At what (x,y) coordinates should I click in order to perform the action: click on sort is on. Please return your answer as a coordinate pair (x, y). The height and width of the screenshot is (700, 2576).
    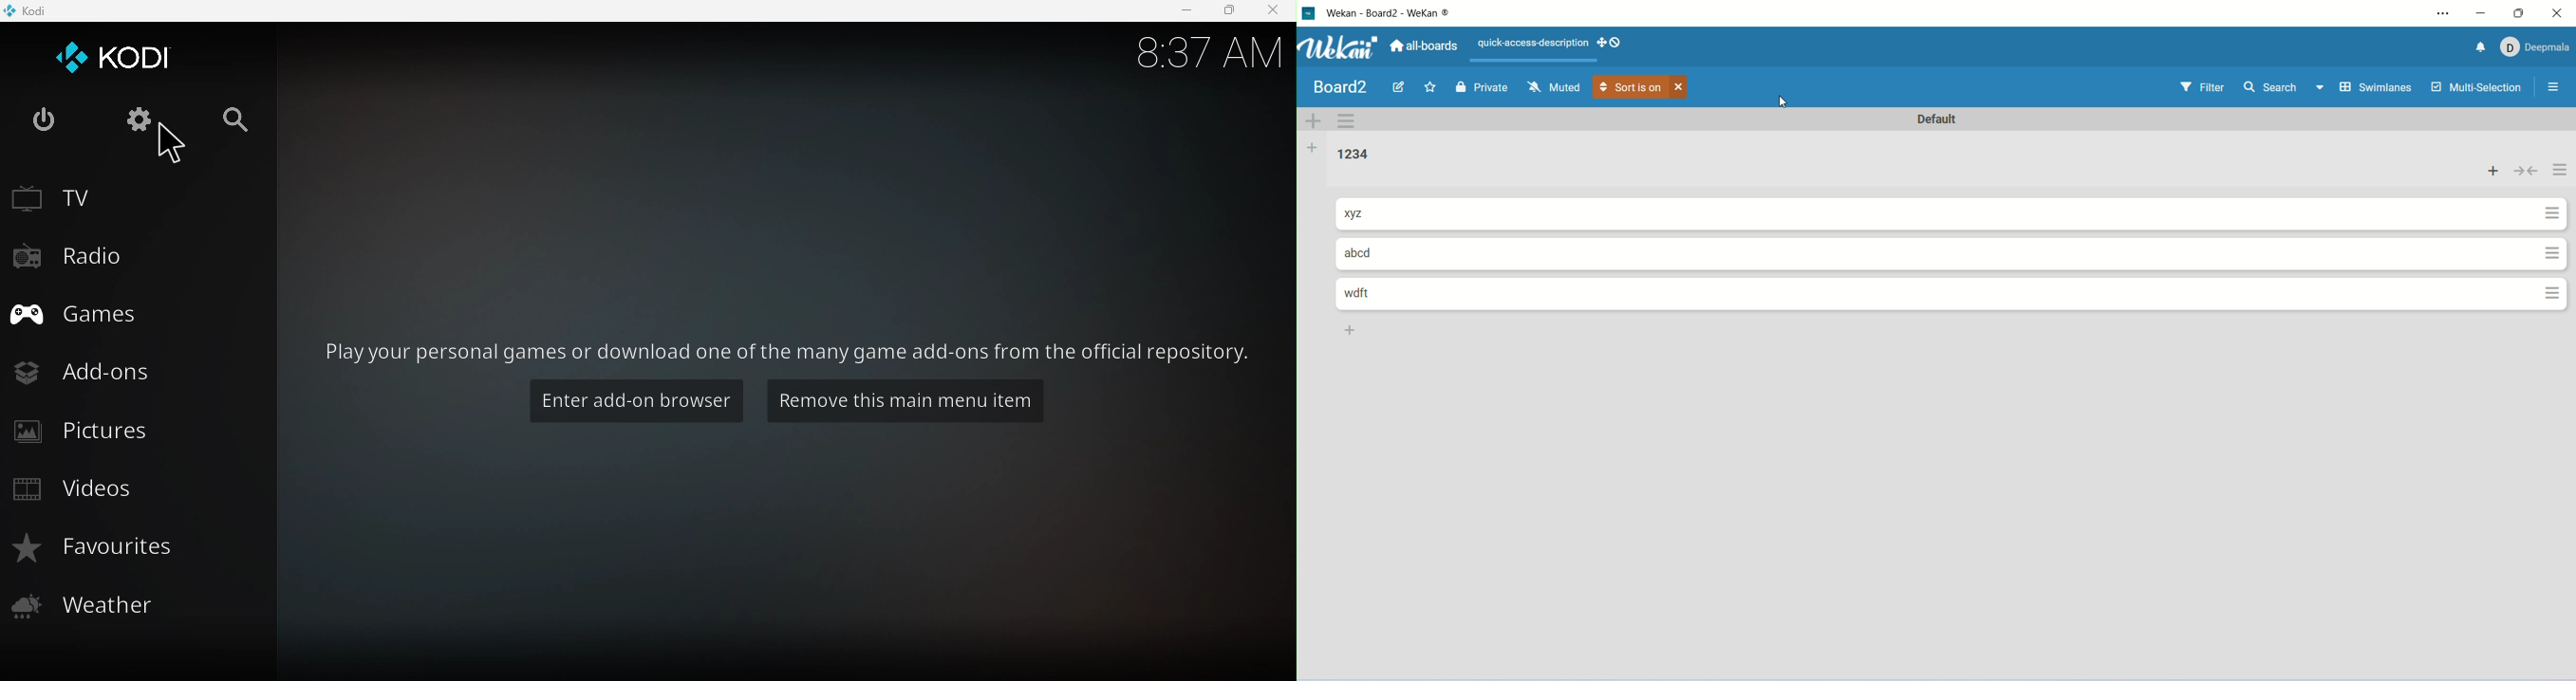
    Looking at the image, I should click on (1642, 90).